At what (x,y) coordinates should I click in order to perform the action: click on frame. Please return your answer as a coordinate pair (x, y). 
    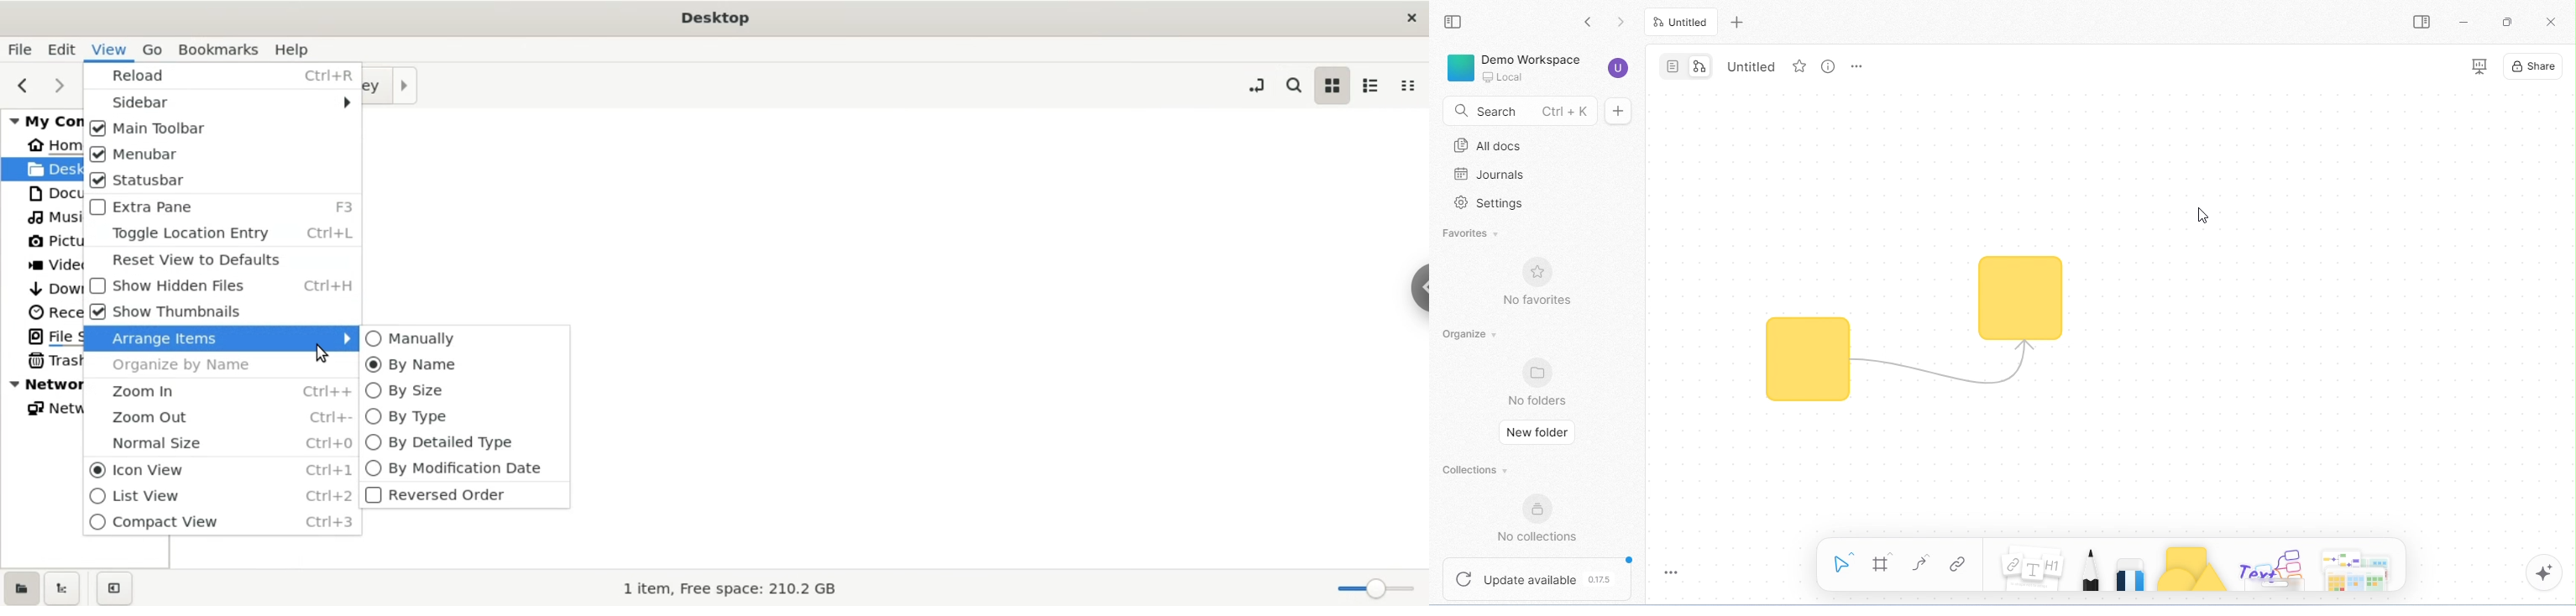
    Looking at the image, I should click on (1885, 563).